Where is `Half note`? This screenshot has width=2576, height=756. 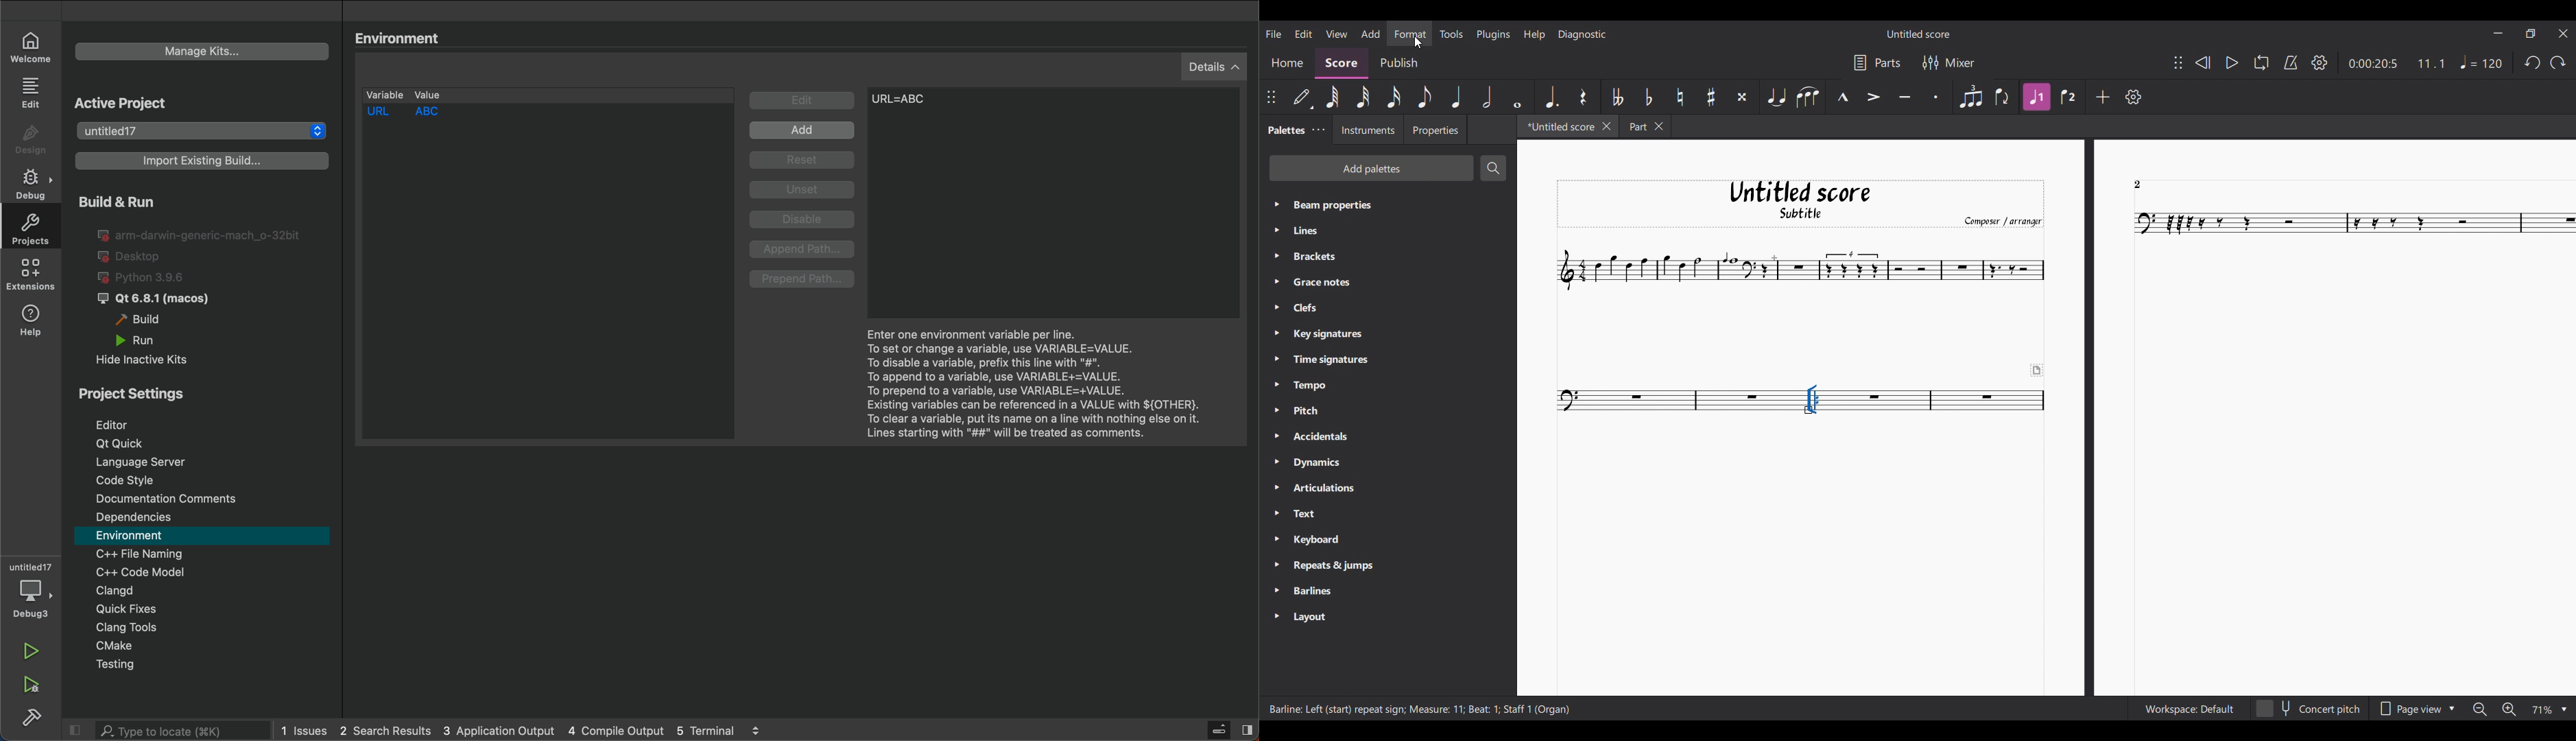 Half note is located at coordinates (1487, 97).